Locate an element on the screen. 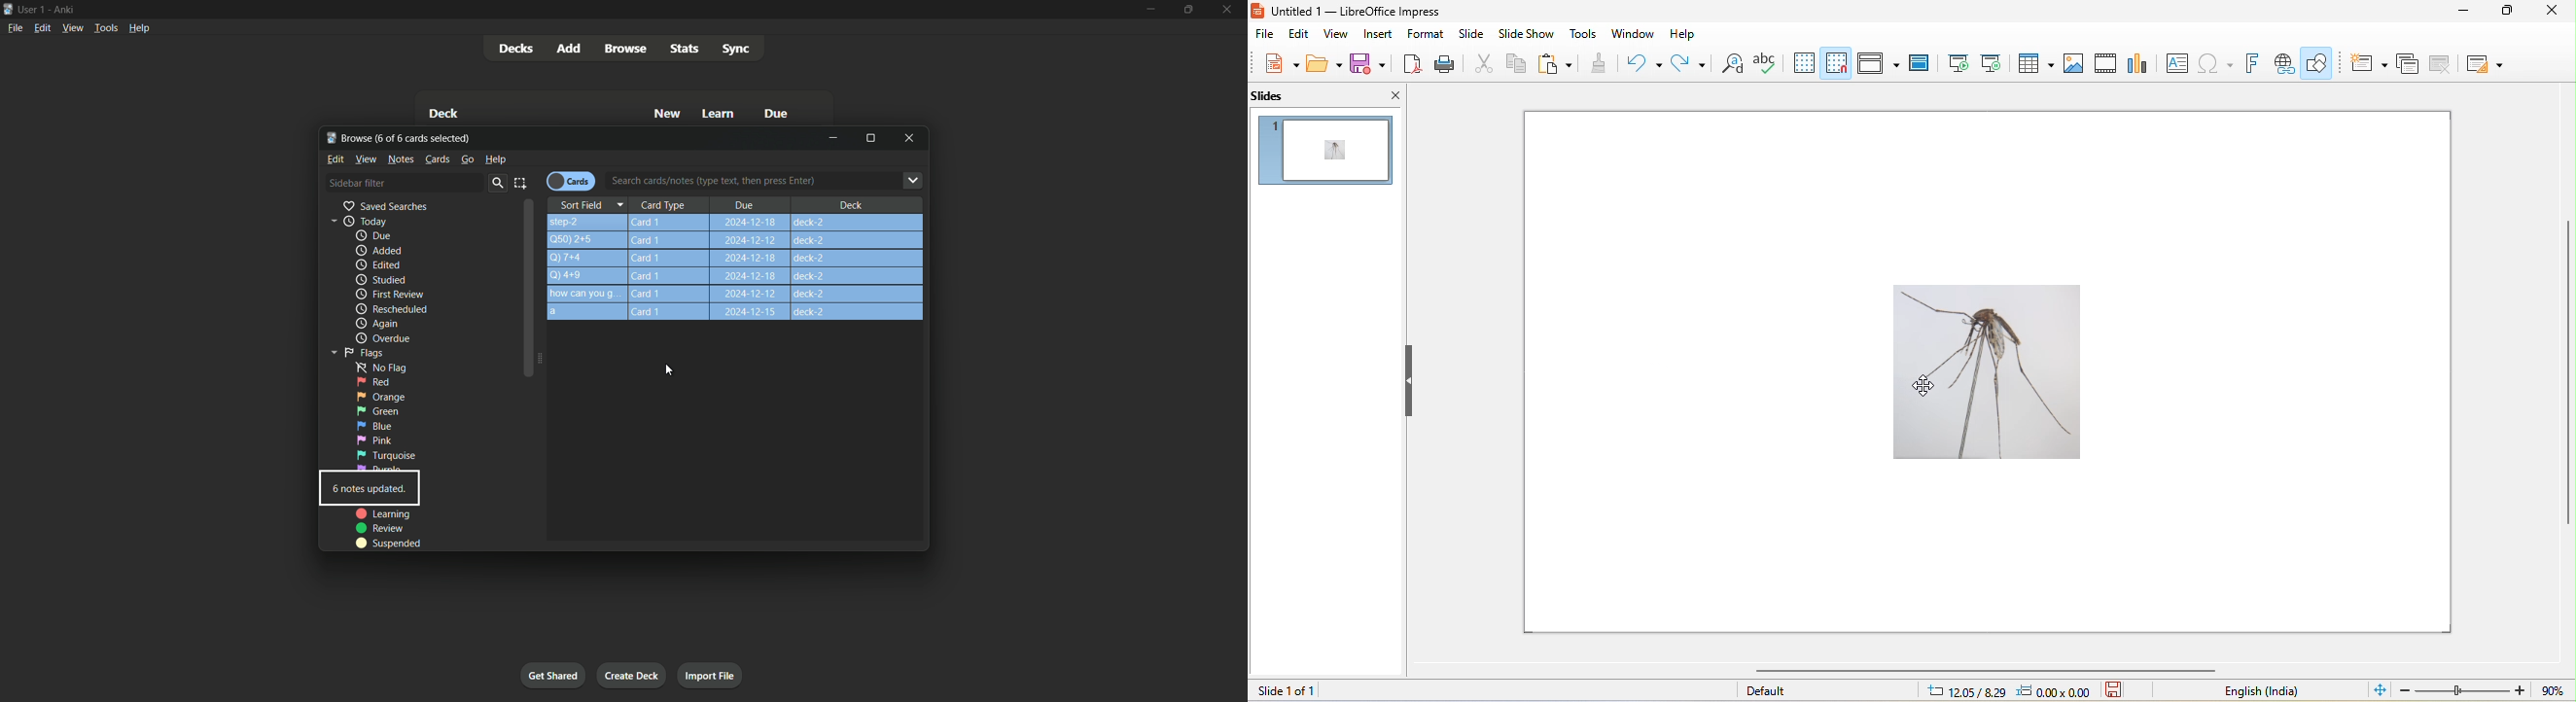 The image size is (2576, 728). start from current is located at coordinates (1992, 62).